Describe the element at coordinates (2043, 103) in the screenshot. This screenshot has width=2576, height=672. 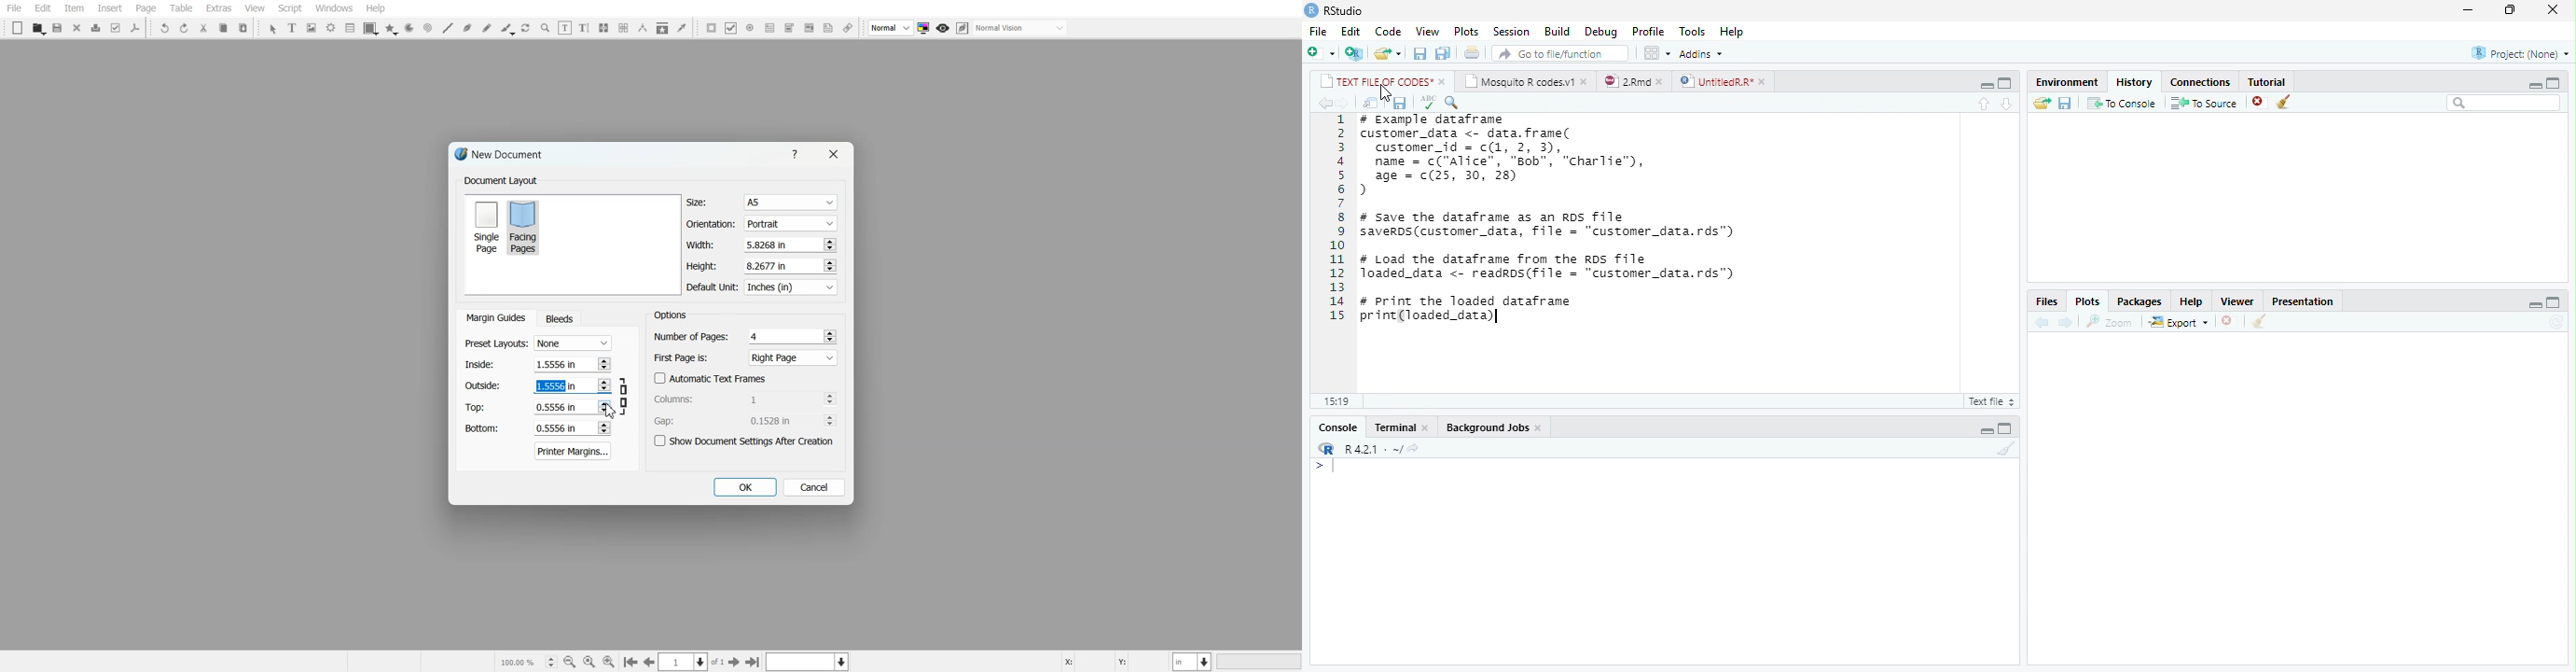
I see `open folder` at that location.